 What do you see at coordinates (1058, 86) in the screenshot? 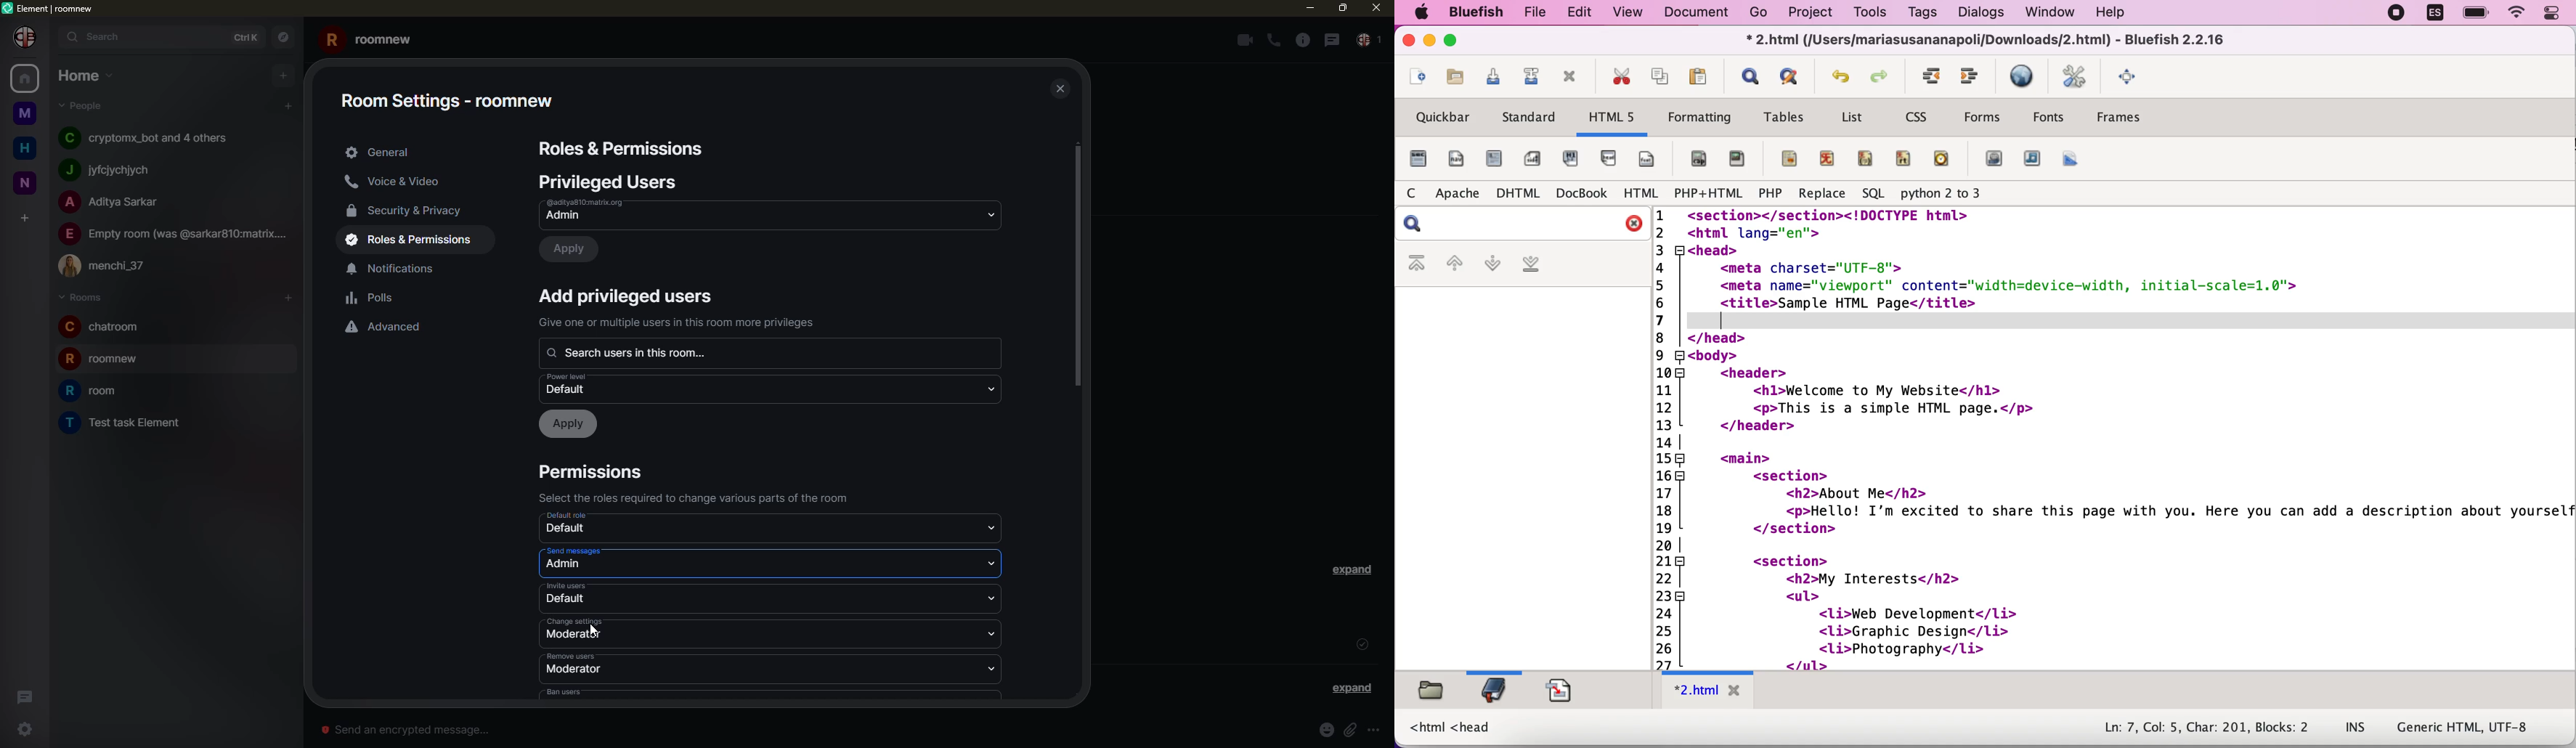
I see `close` at bounding box center [1058, 86].